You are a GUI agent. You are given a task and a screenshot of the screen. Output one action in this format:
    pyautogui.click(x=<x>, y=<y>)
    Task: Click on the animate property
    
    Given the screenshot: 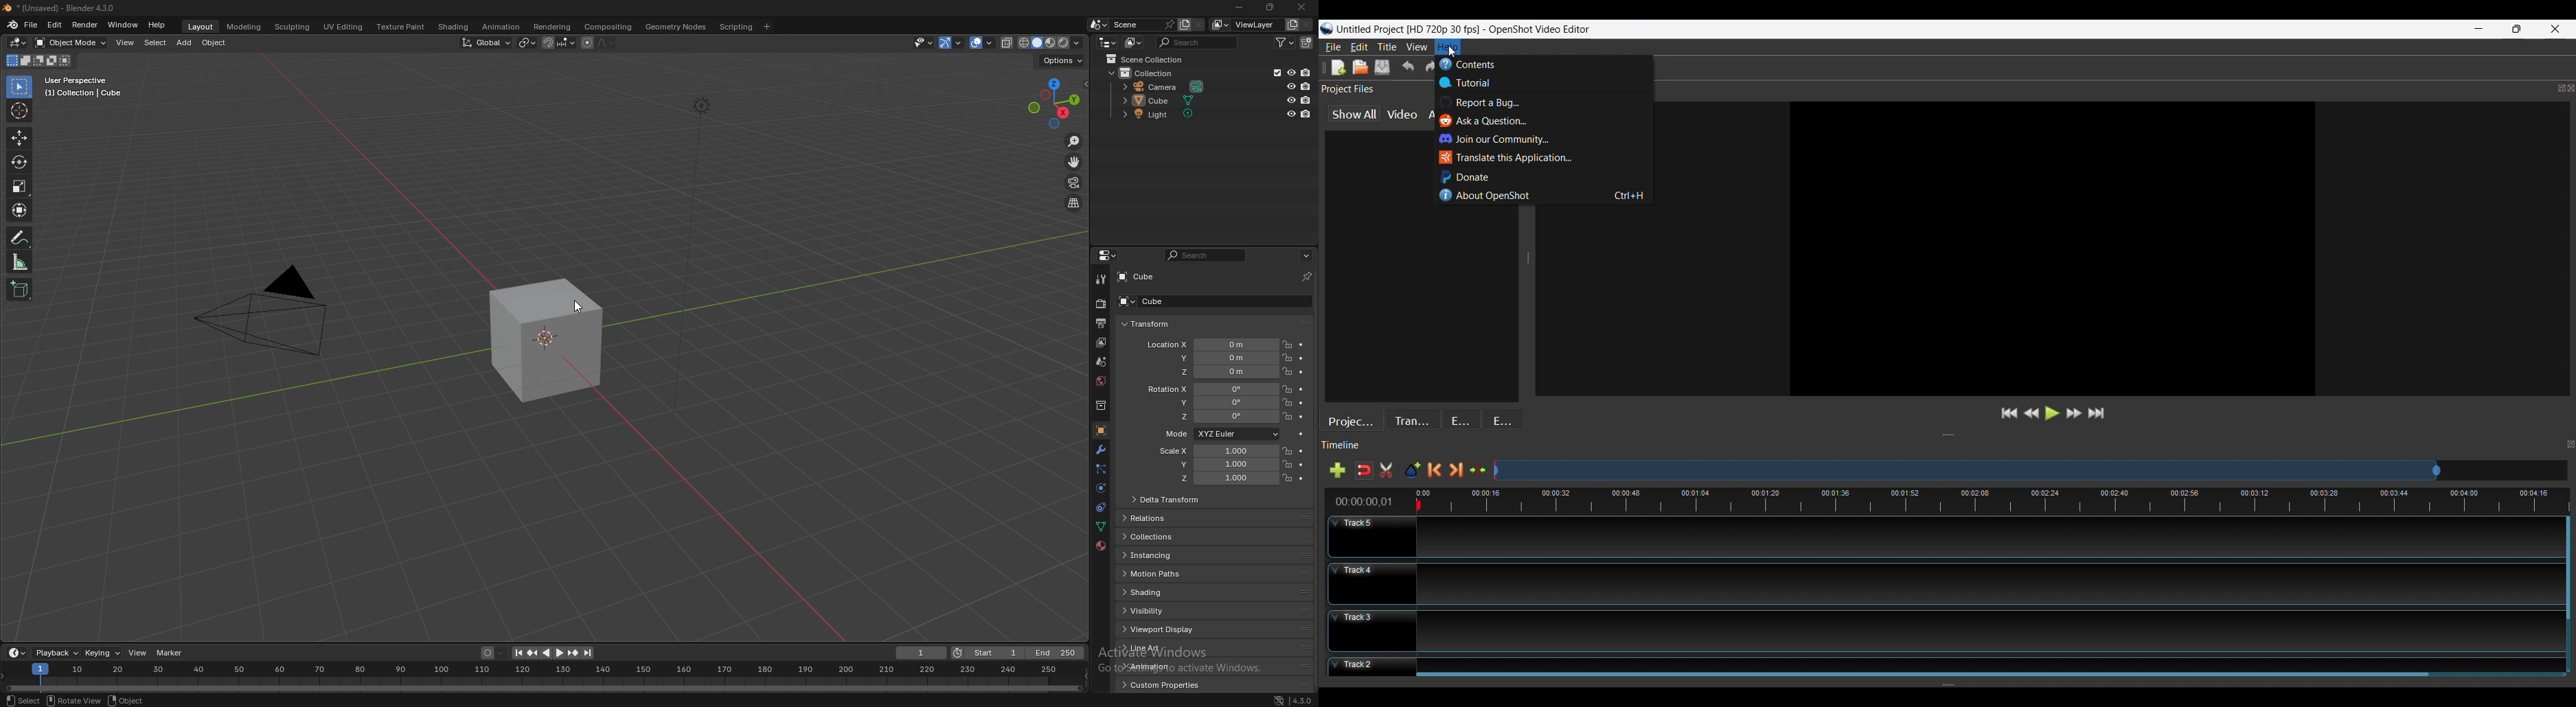 What is the action you would take?
    pyautogui.click(x=1301, y=359)
    